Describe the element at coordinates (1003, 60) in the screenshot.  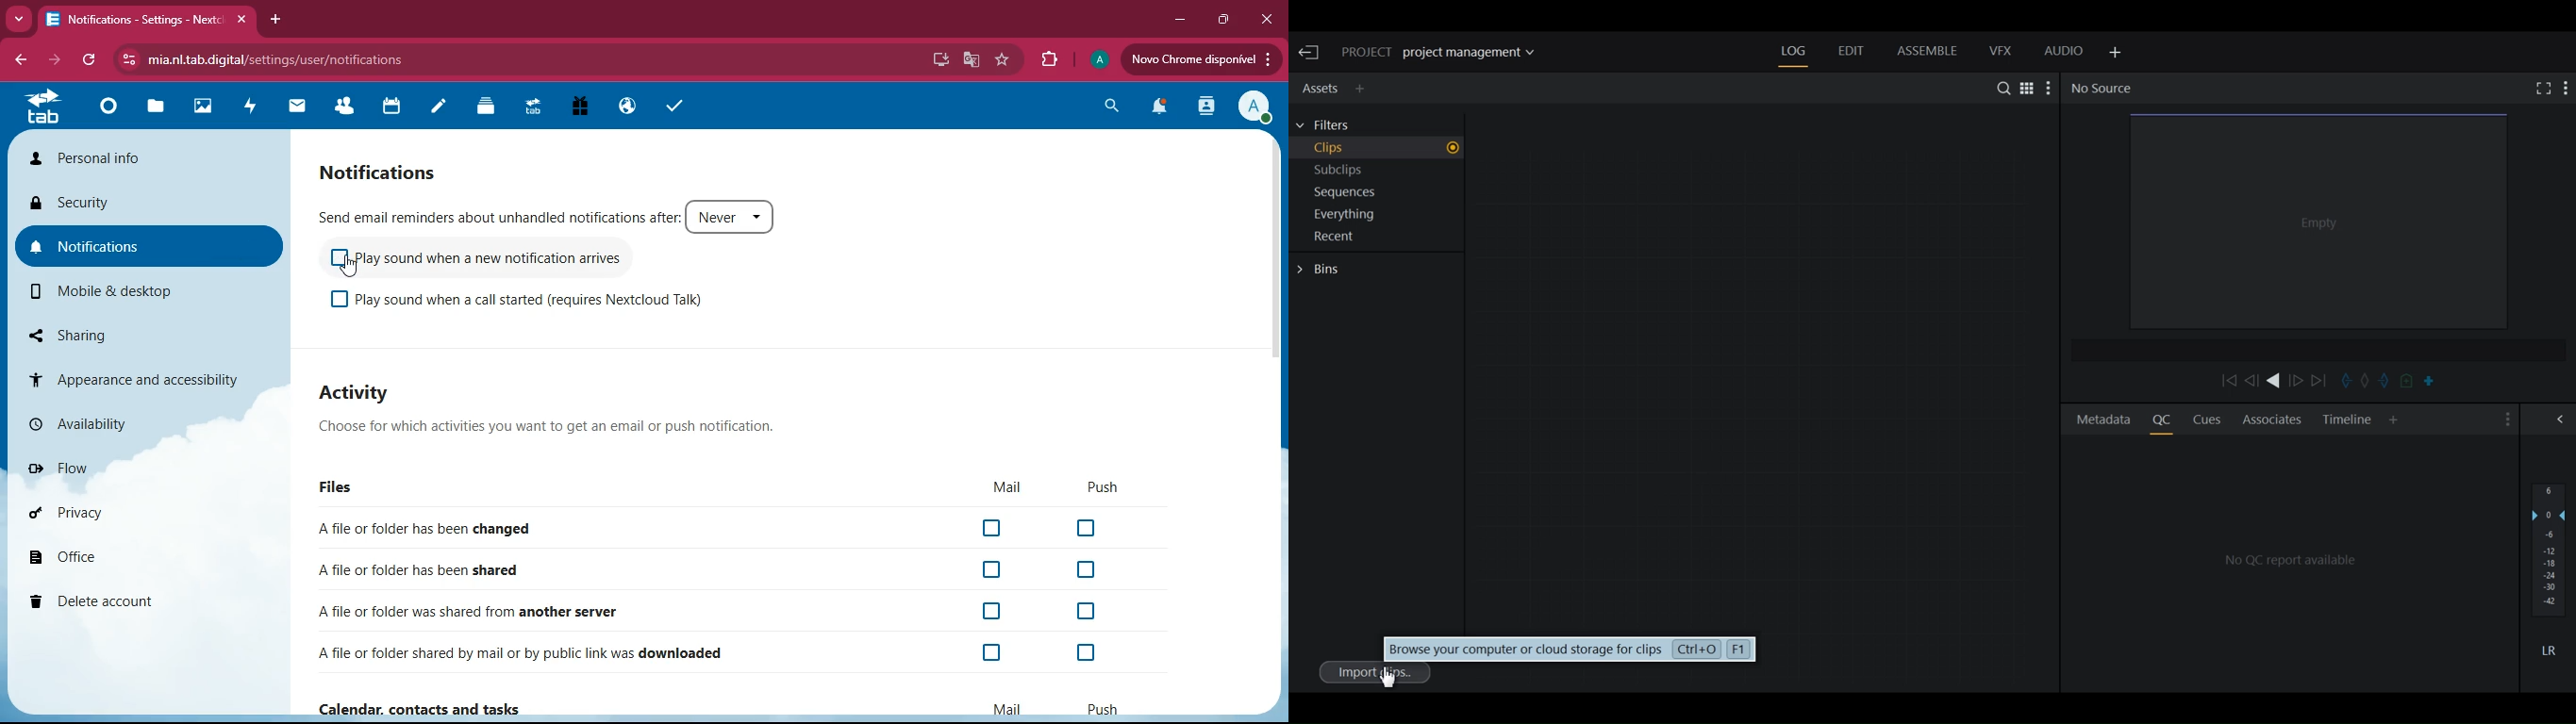
I see `favourite` at that location.